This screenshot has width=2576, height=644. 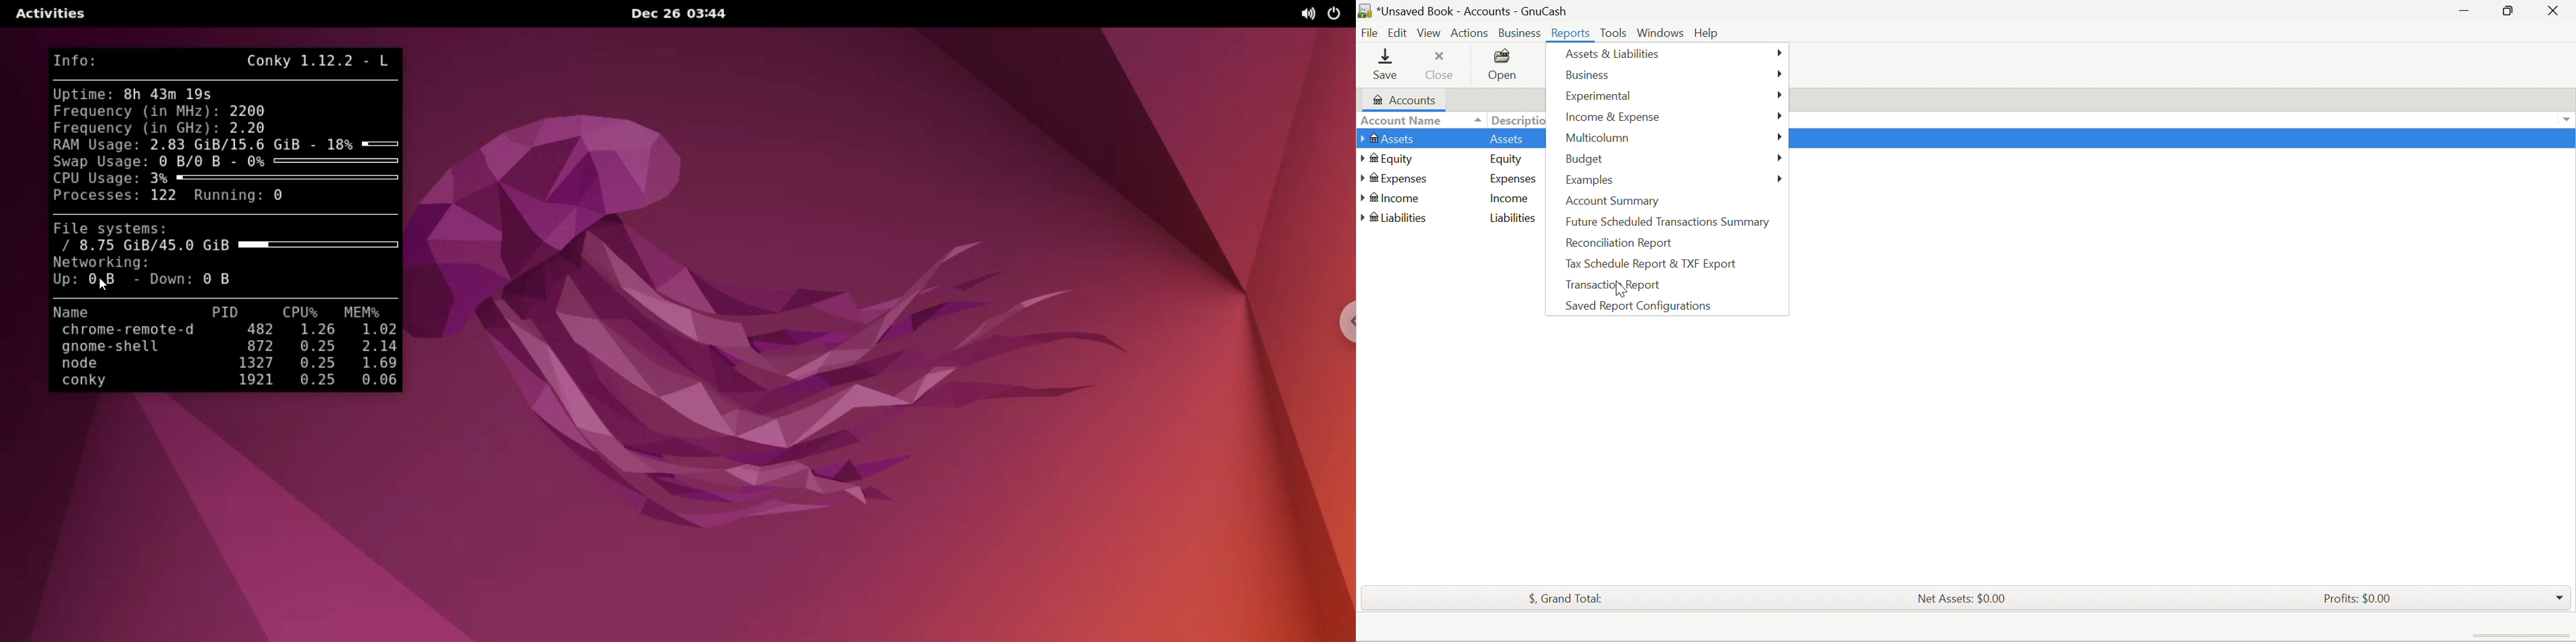 What do you see at coordinates (1513, 218) in the screenshot?
I see `Liabilities` at bounding box center [1513, 218].